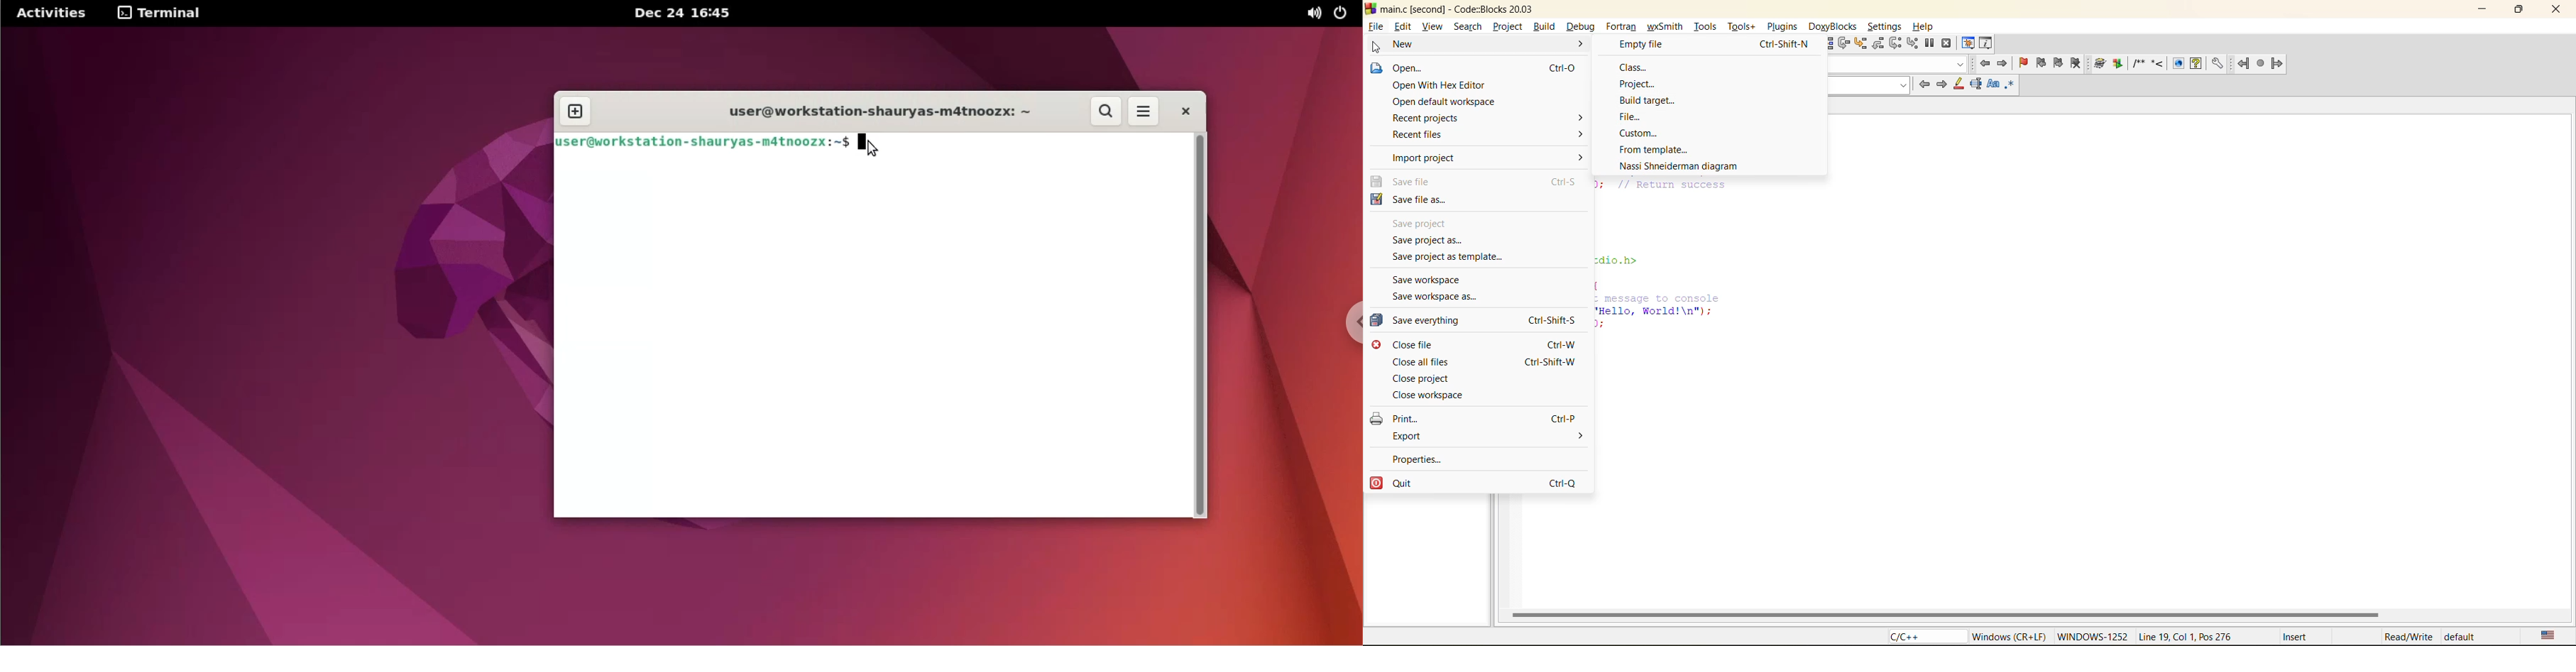 Image resolution: width=2576 pixels, height=672 pixels. I want to click on >, so click(1575, 117).